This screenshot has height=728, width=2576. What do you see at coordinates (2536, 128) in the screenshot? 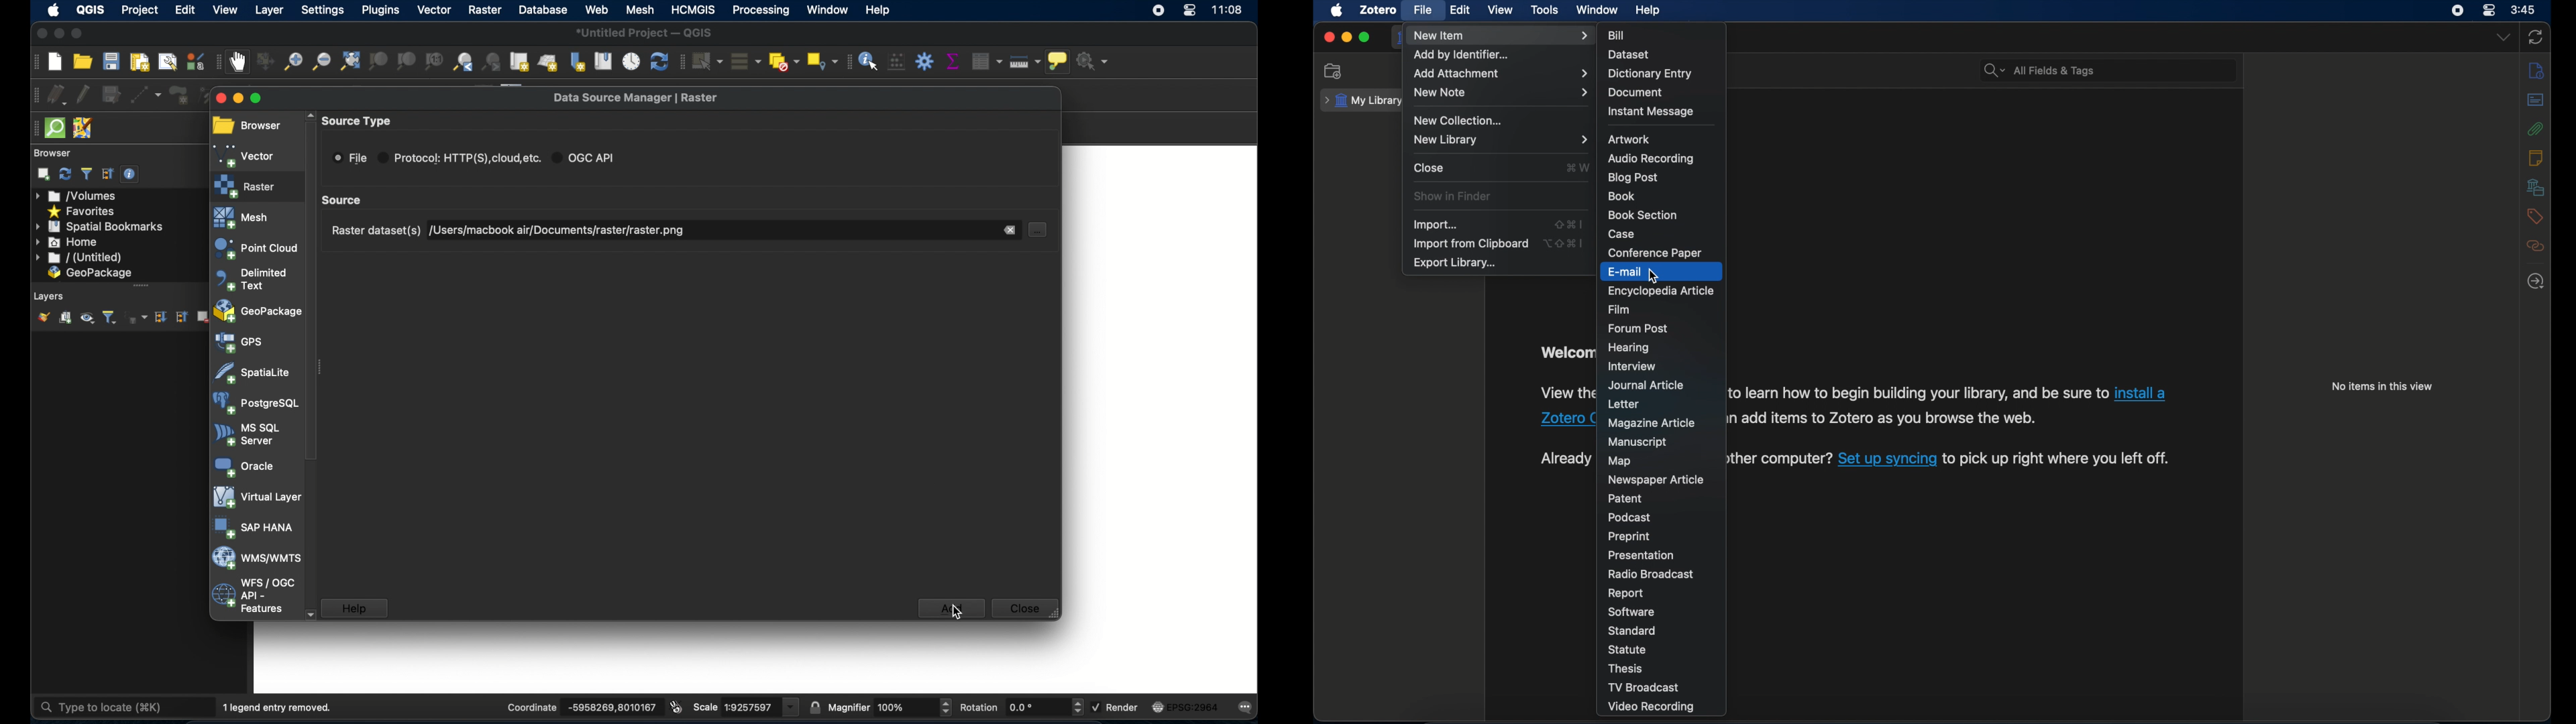
I see `attachments` at bounding box center [2536, 128].